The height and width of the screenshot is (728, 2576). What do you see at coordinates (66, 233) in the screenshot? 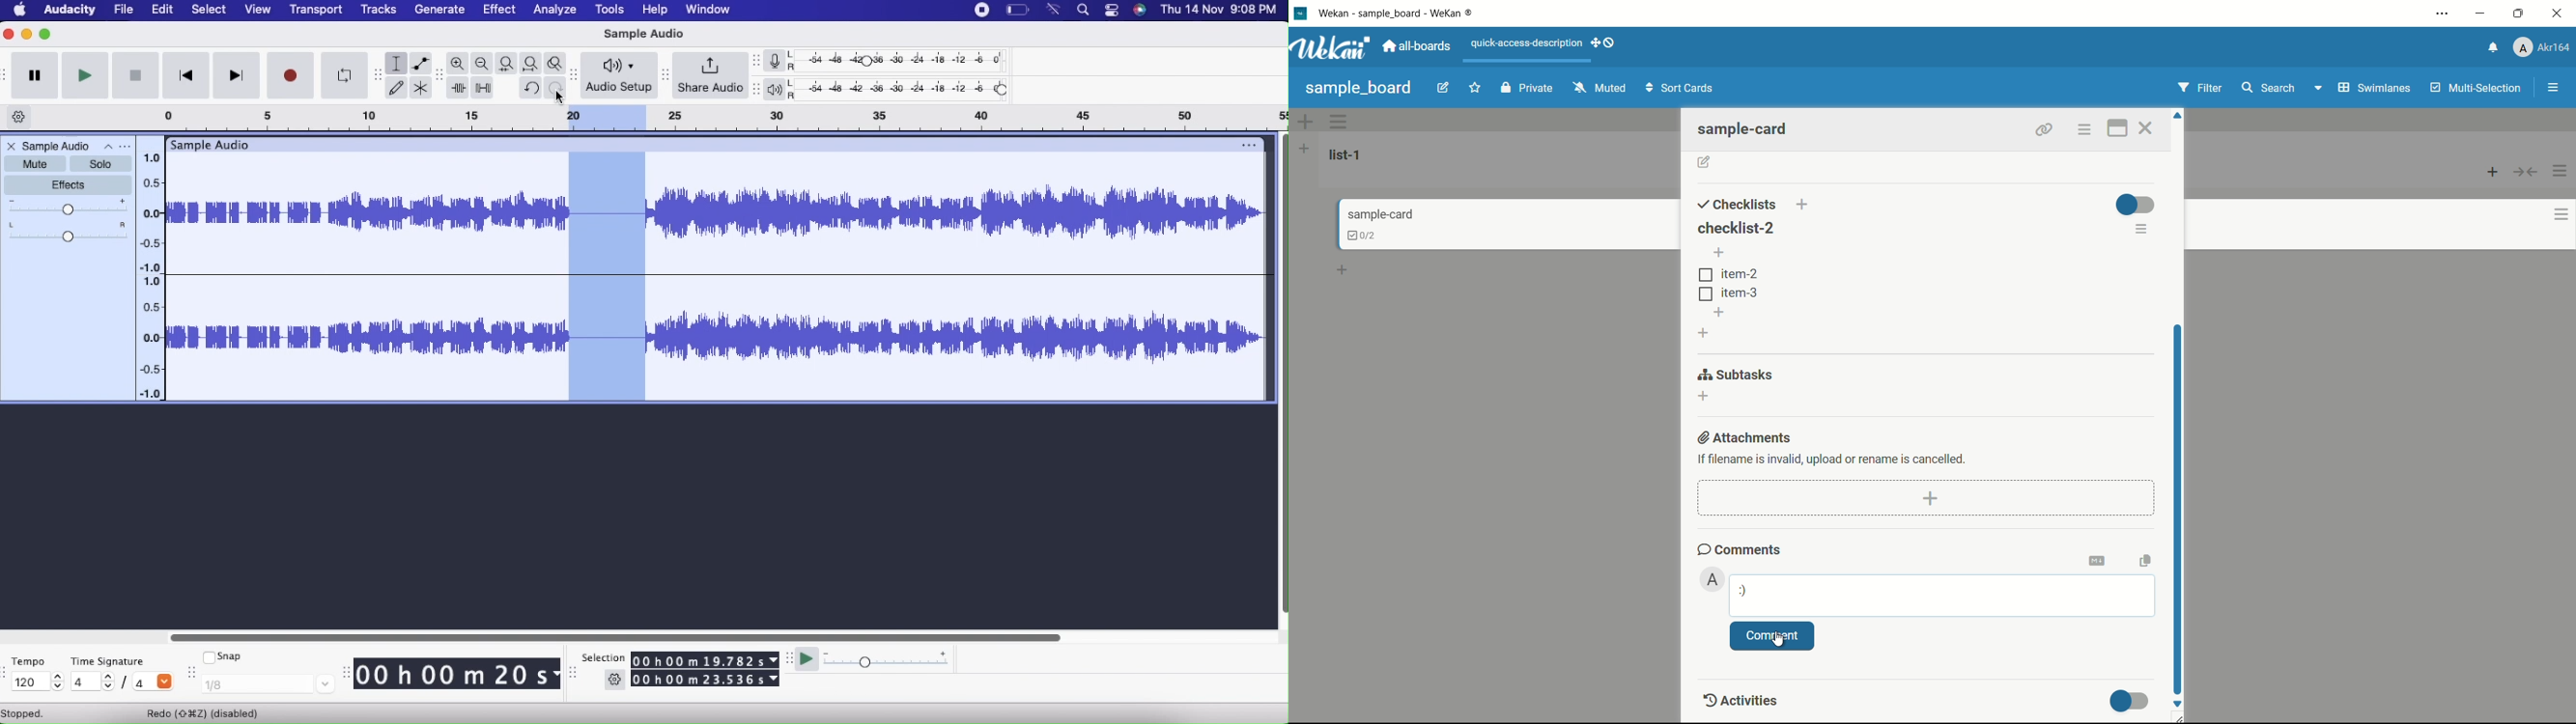
I see `Pan: Center` at bounding box center [66, 233].